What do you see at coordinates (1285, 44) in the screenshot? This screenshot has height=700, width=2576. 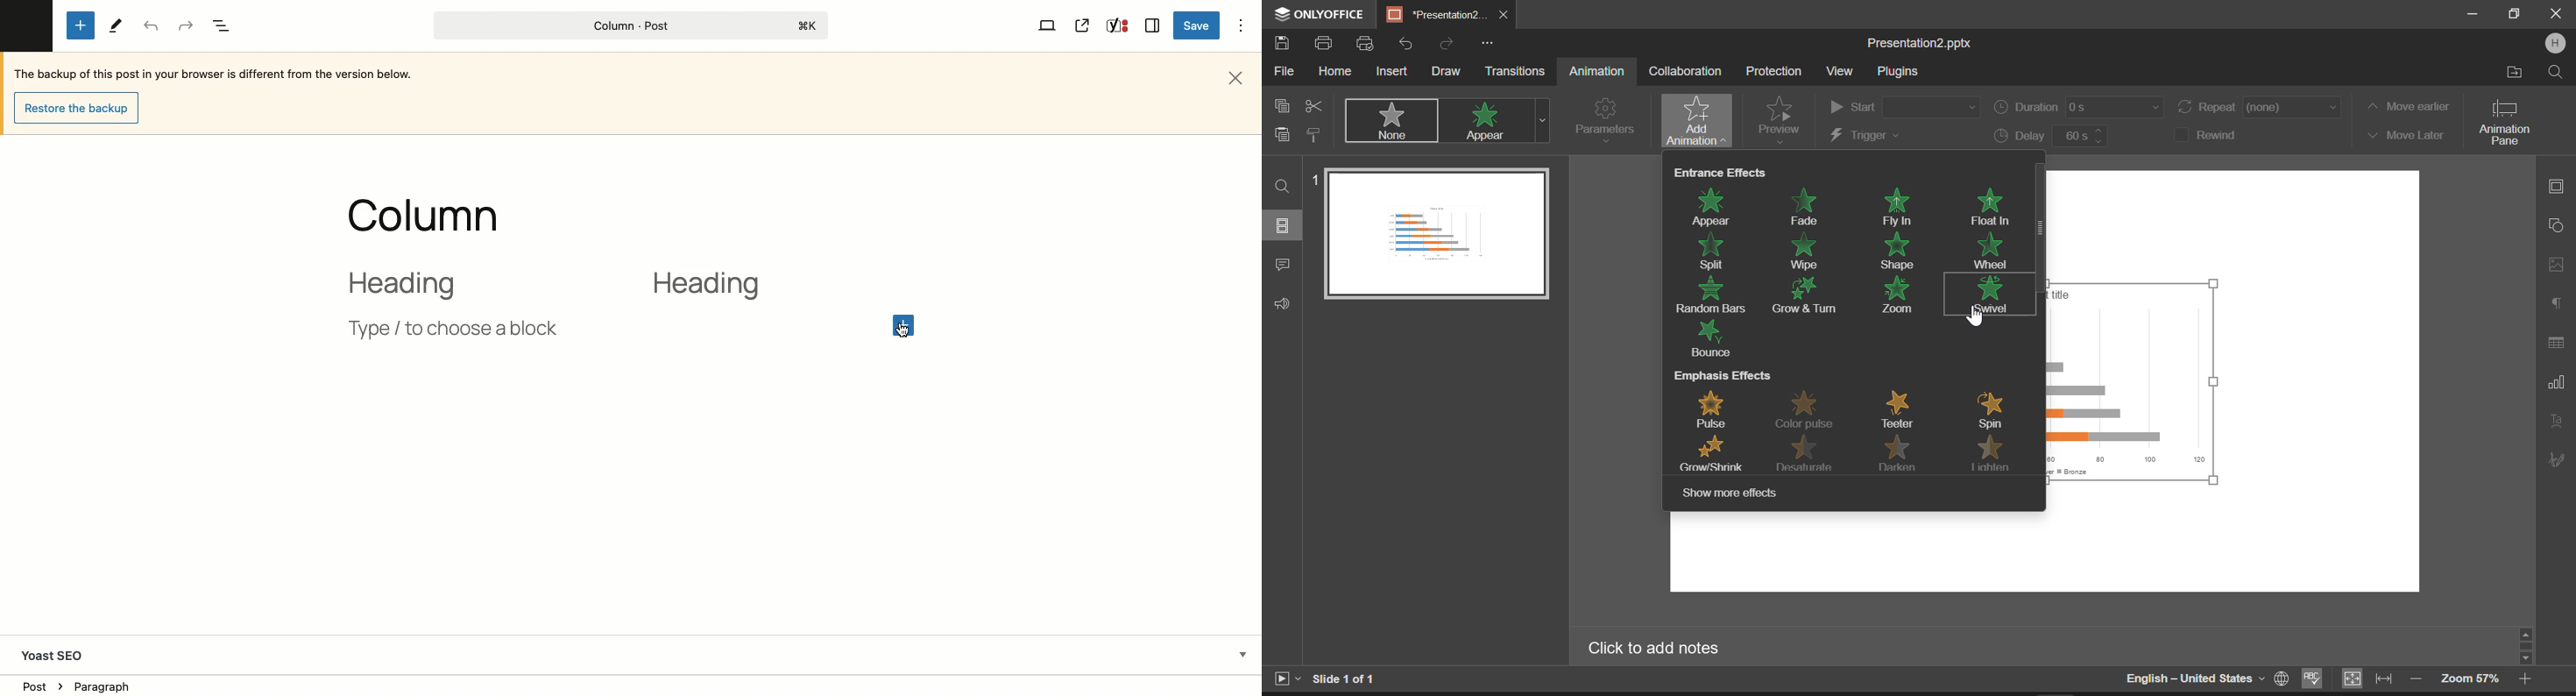 I see `Save` at bounding box center [1285, 44].